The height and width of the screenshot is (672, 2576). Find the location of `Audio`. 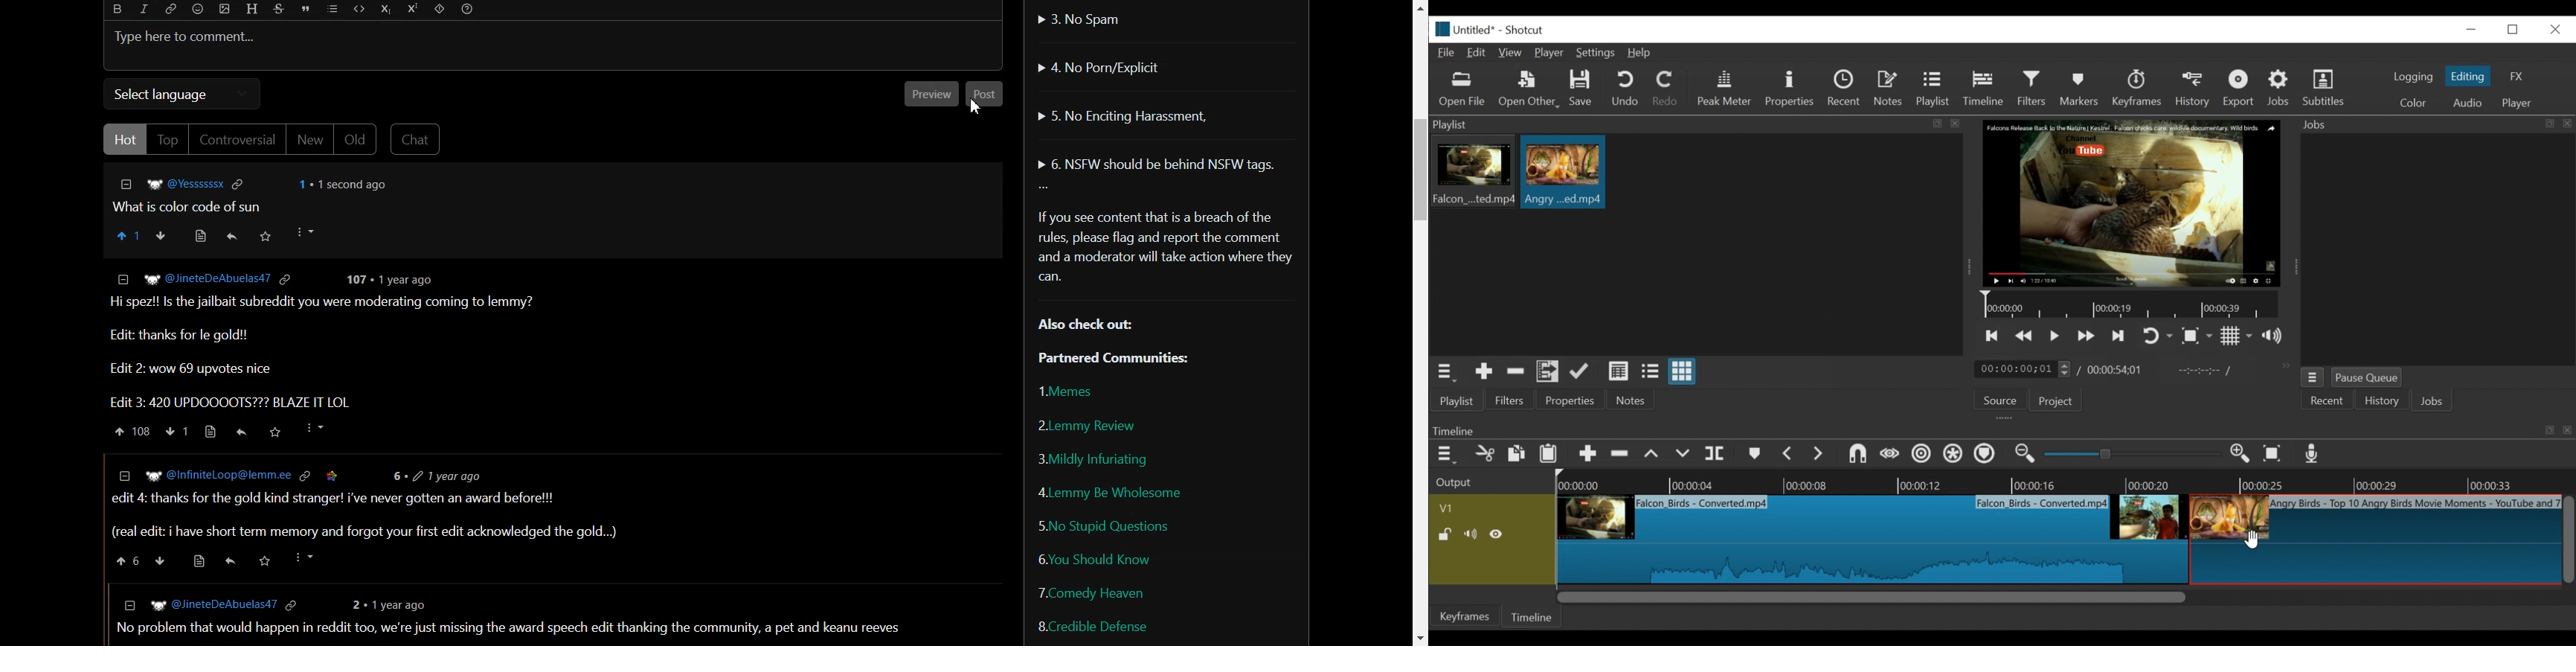

Audio is located at coordinates (2467, 103).